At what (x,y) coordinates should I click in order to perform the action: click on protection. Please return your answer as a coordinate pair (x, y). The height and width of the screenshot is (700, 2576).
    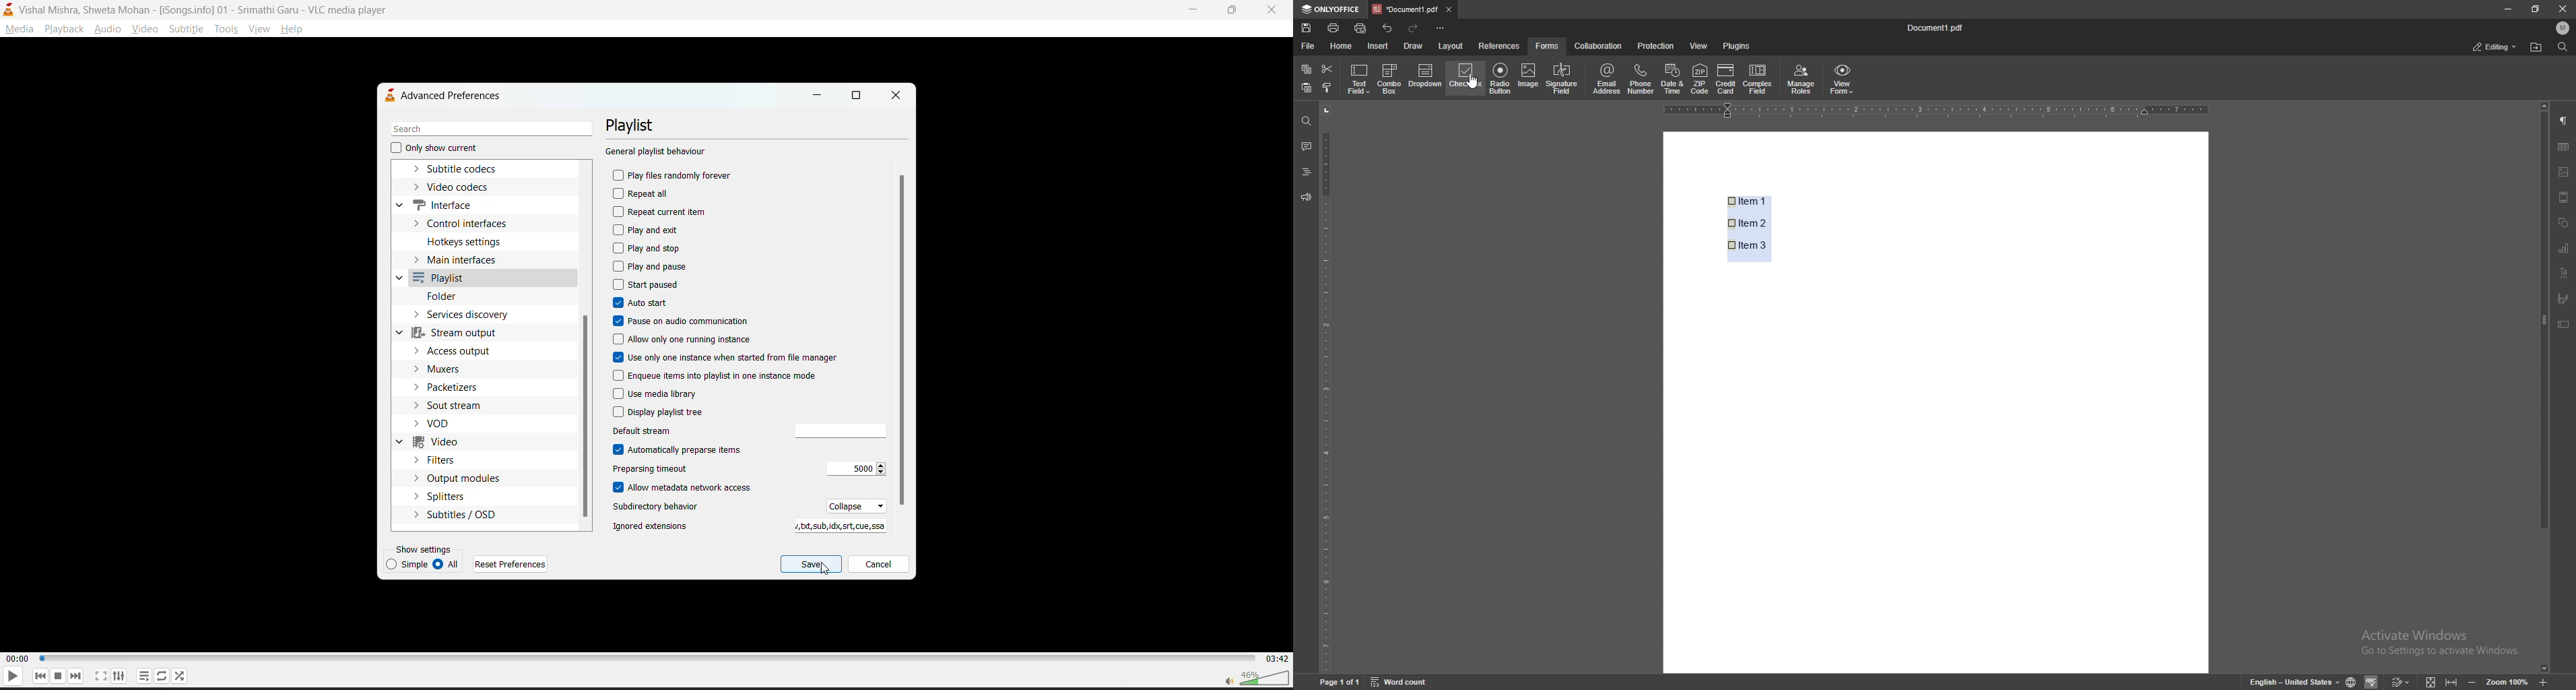
    Looking at the image, I should click on (1657, 45).